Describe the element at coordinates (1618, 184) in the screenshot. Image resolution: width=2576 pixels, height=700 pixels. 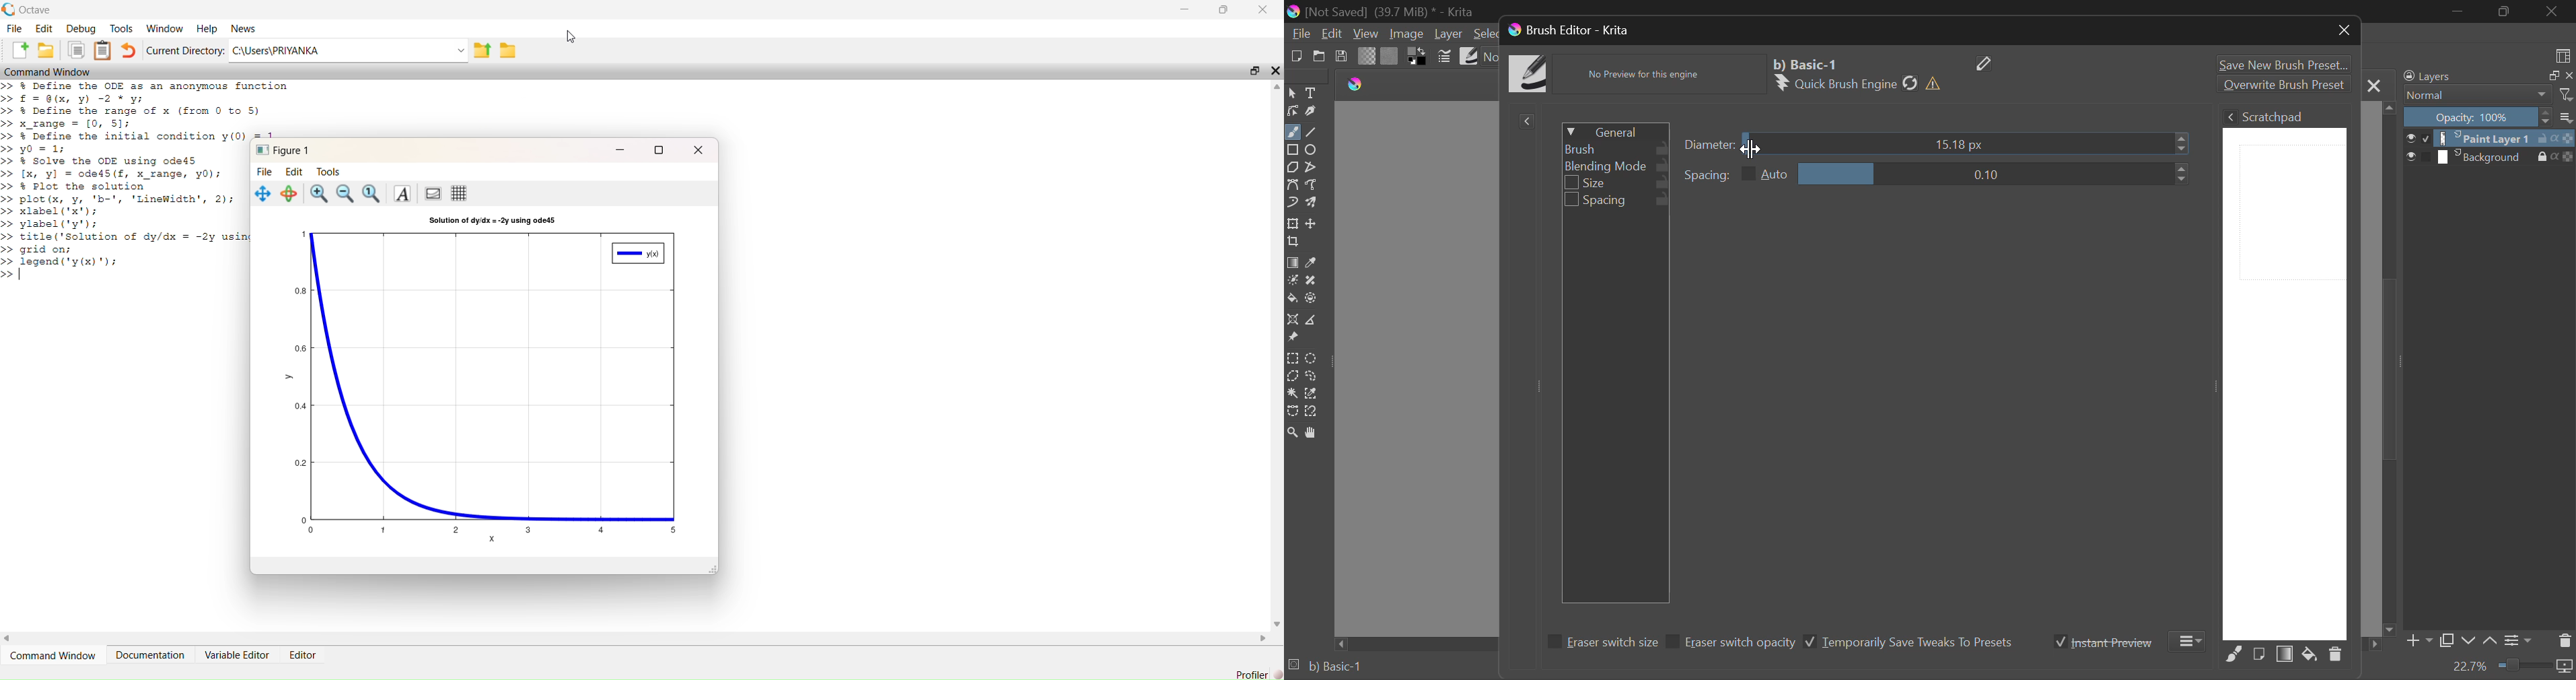
I see `Size` at that location.